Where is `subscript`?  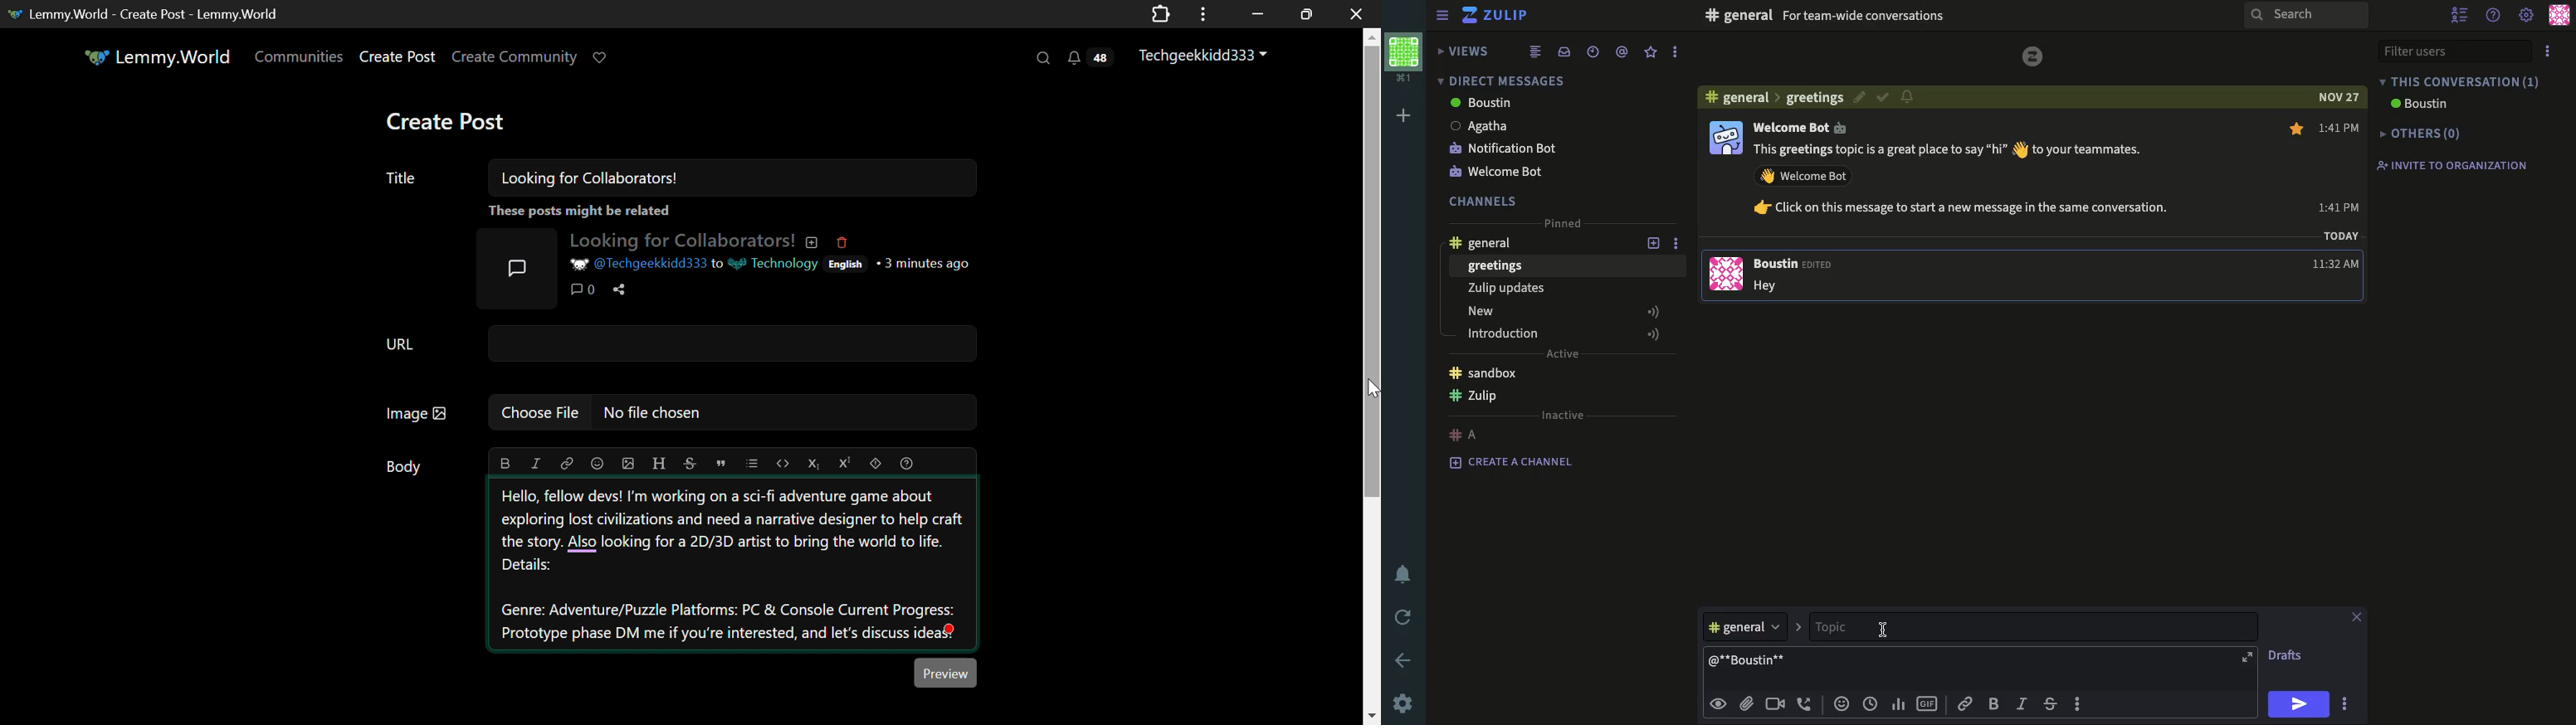
subscript is located at coordinates (815, 463).